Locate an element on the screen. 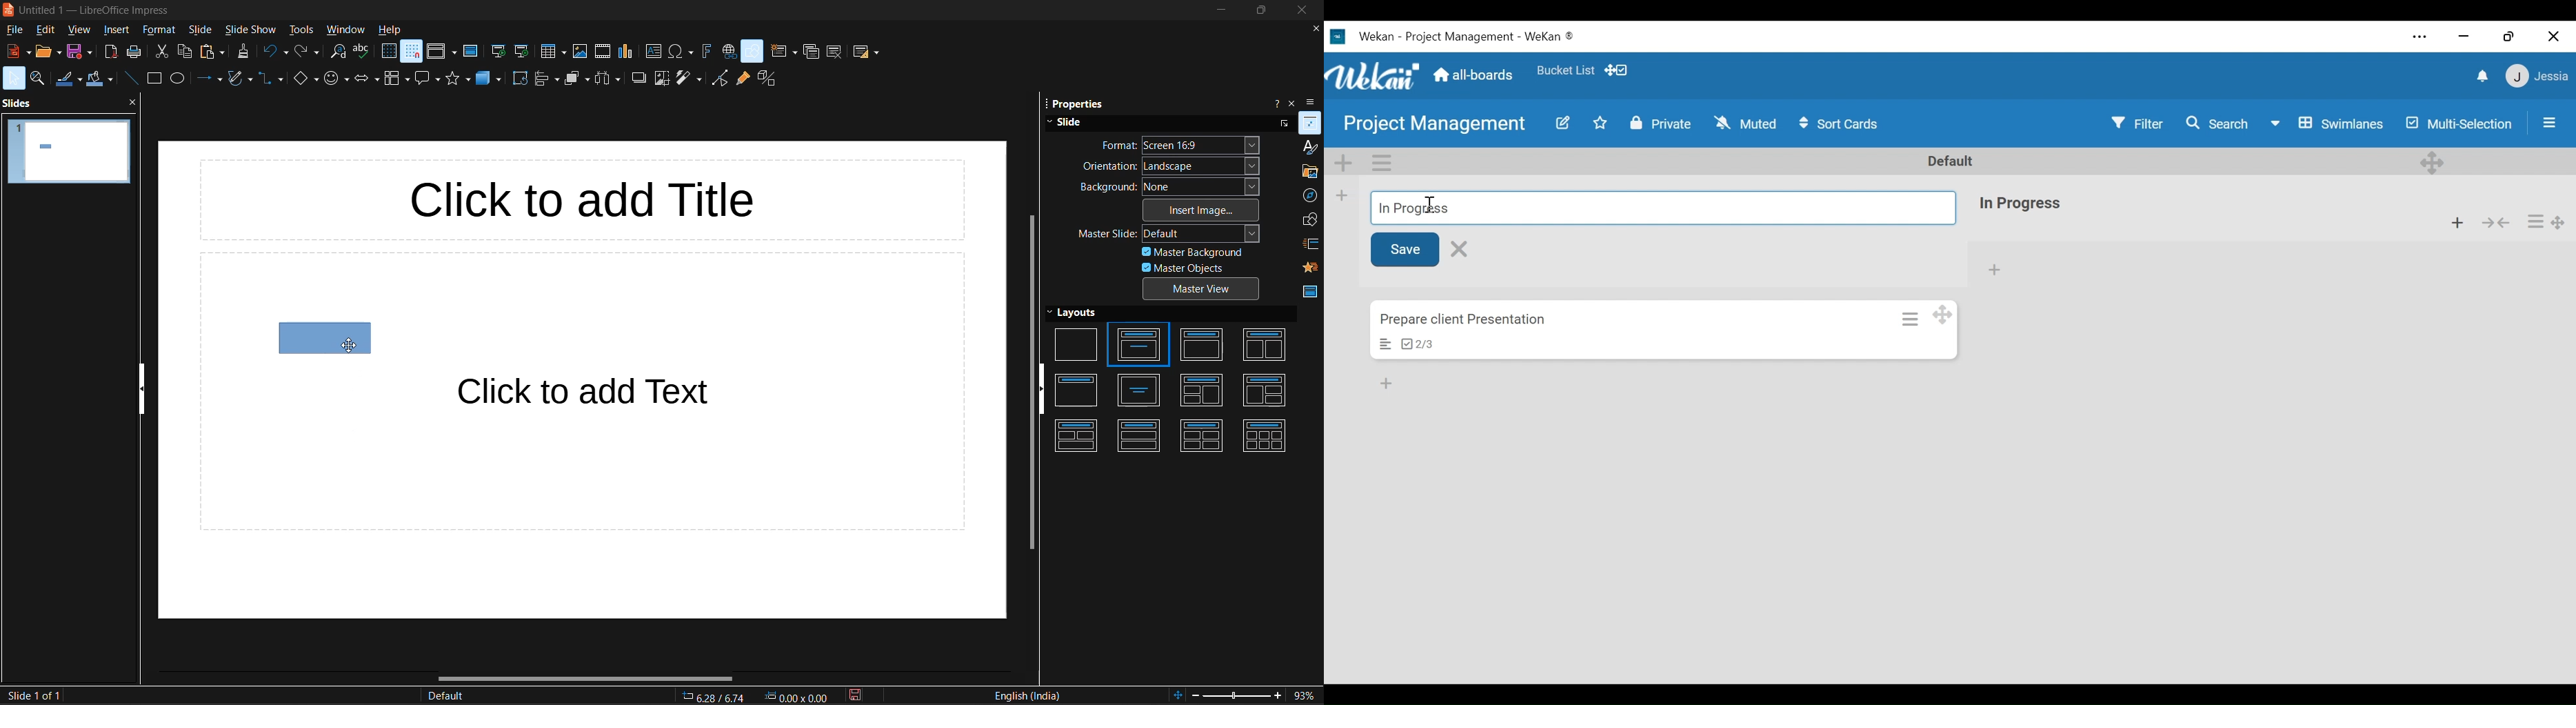  maximize is located at coordinates (1260, 11).